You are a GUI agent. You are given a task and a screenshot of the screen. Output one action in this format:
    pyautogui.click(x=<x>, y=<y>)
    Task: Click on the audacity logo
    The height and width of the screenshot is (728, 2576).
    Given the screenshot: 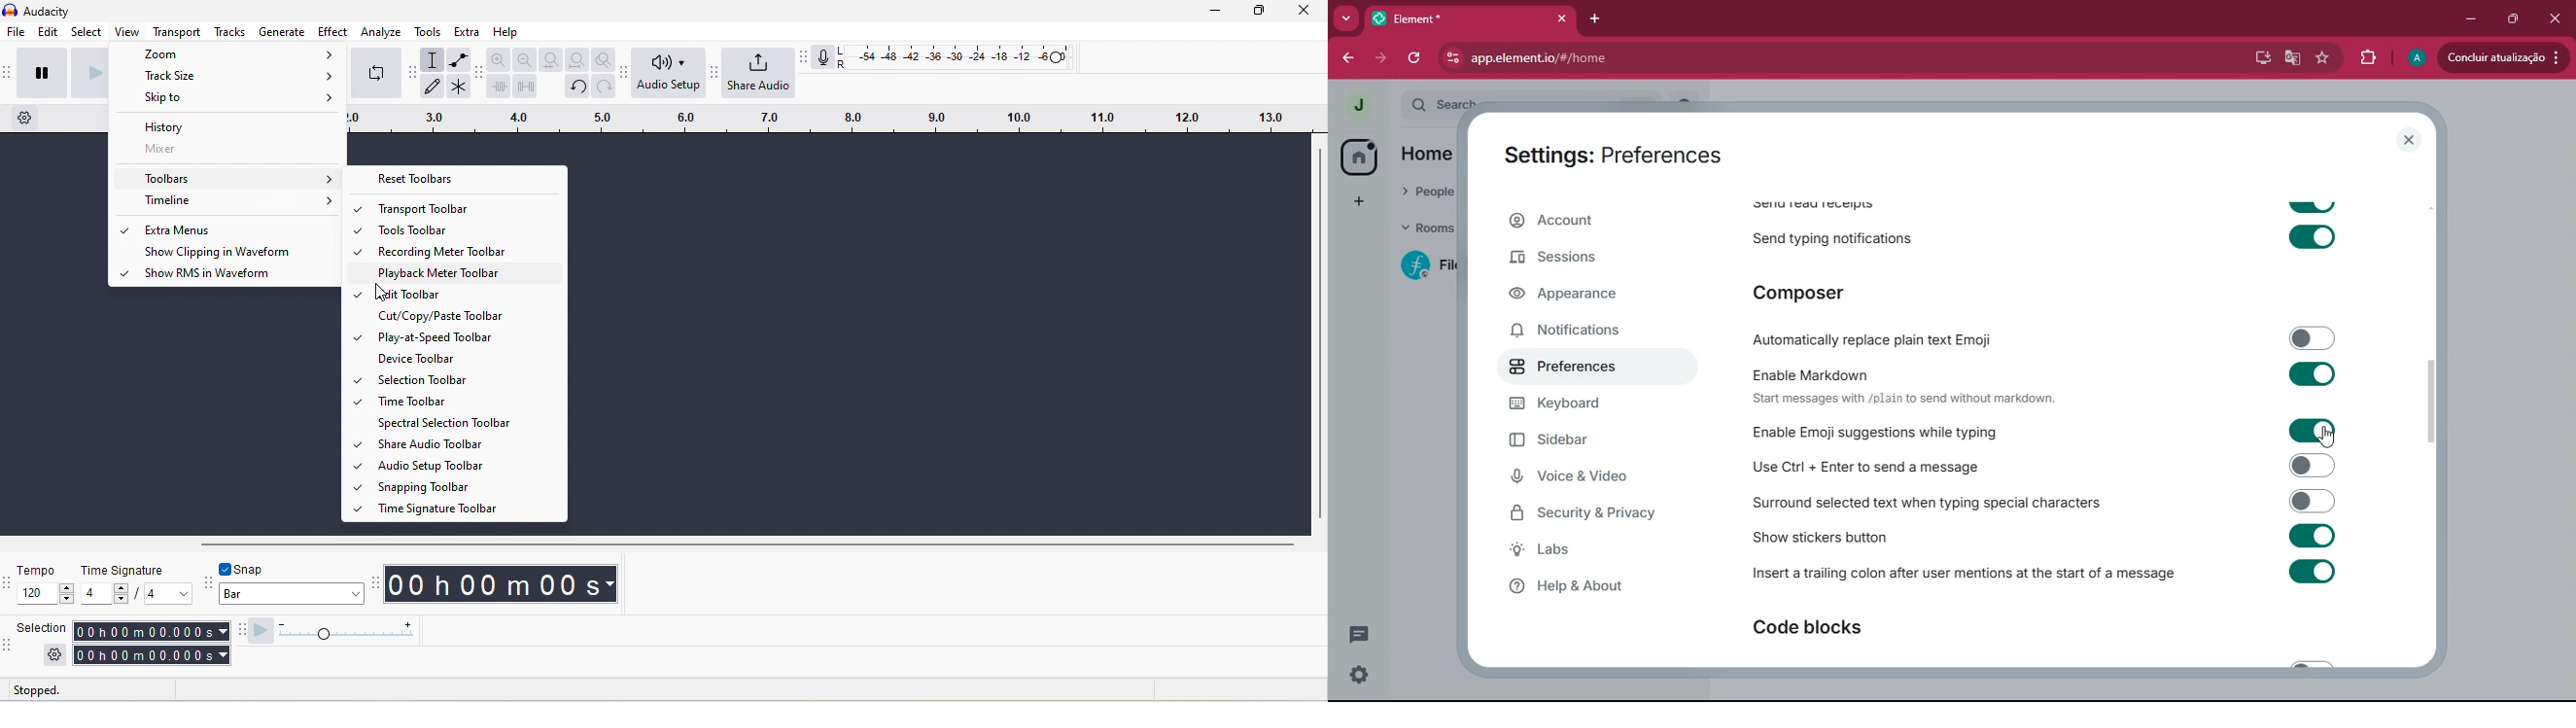 What is the action you would take?
    pyautogui.click(x=10, y=10)
    